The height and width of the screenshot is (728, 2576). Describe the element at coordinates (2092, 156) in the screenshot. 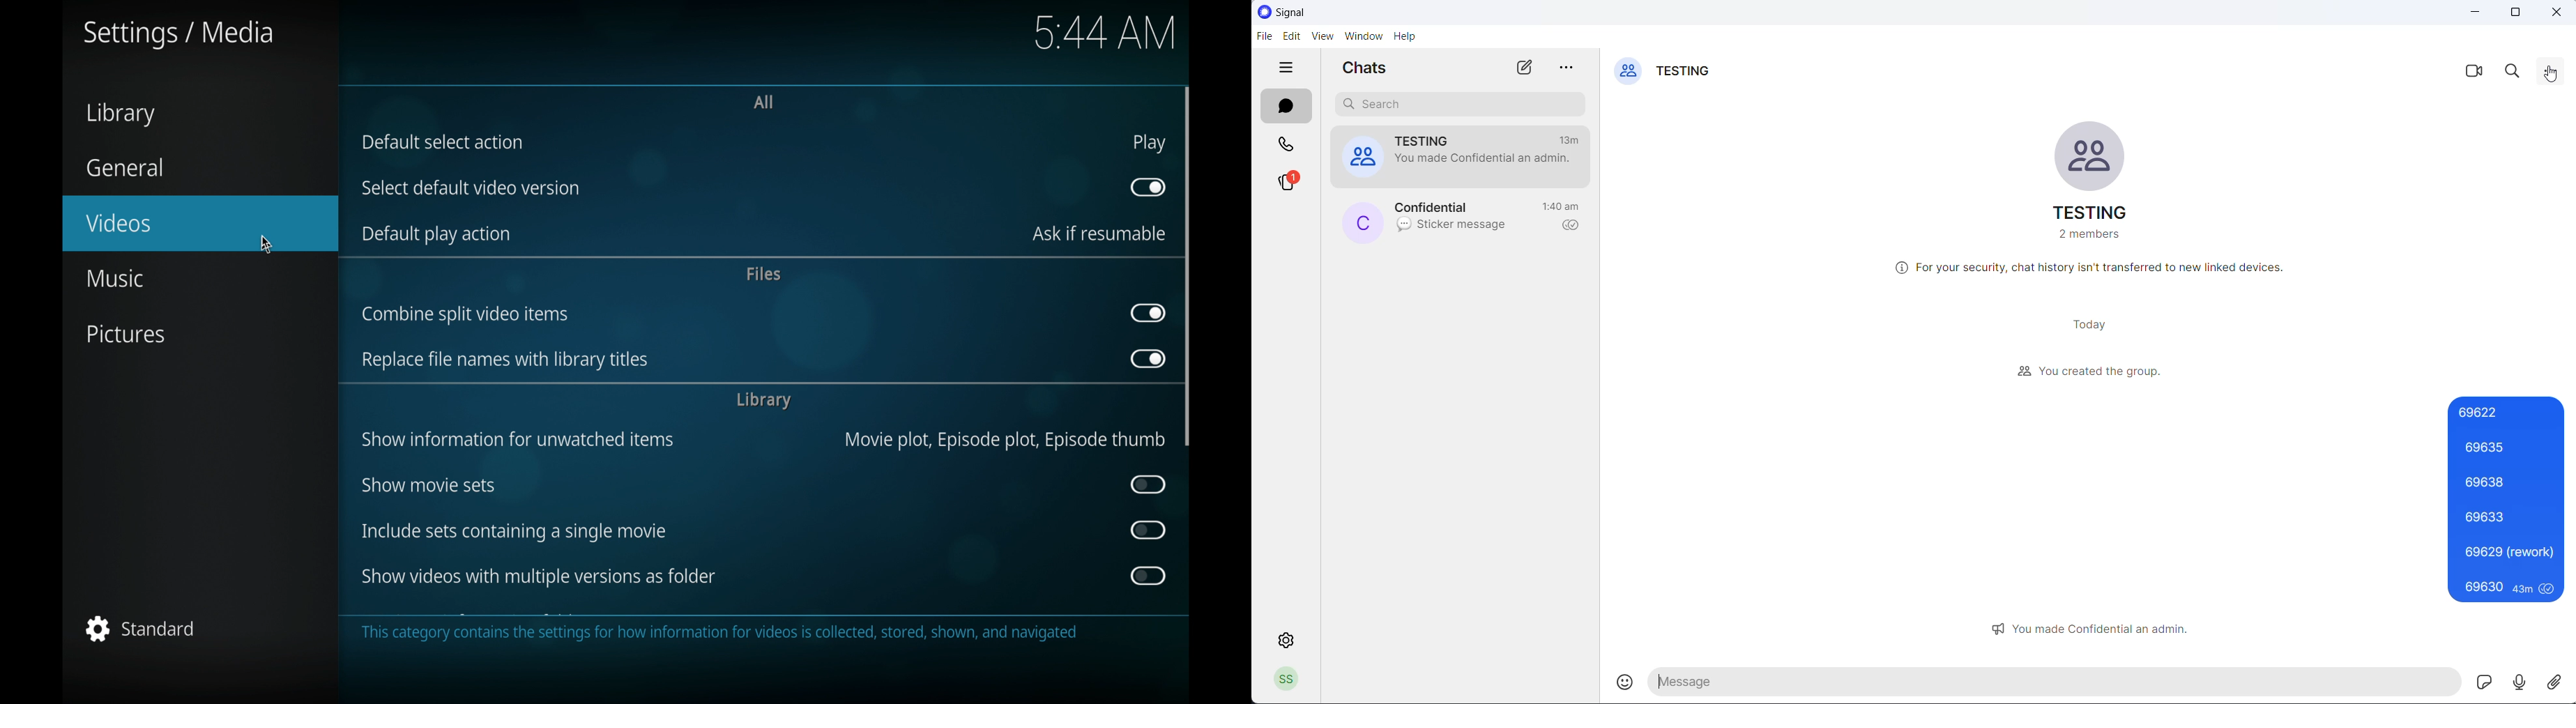

I see `group cover photo` at that location.